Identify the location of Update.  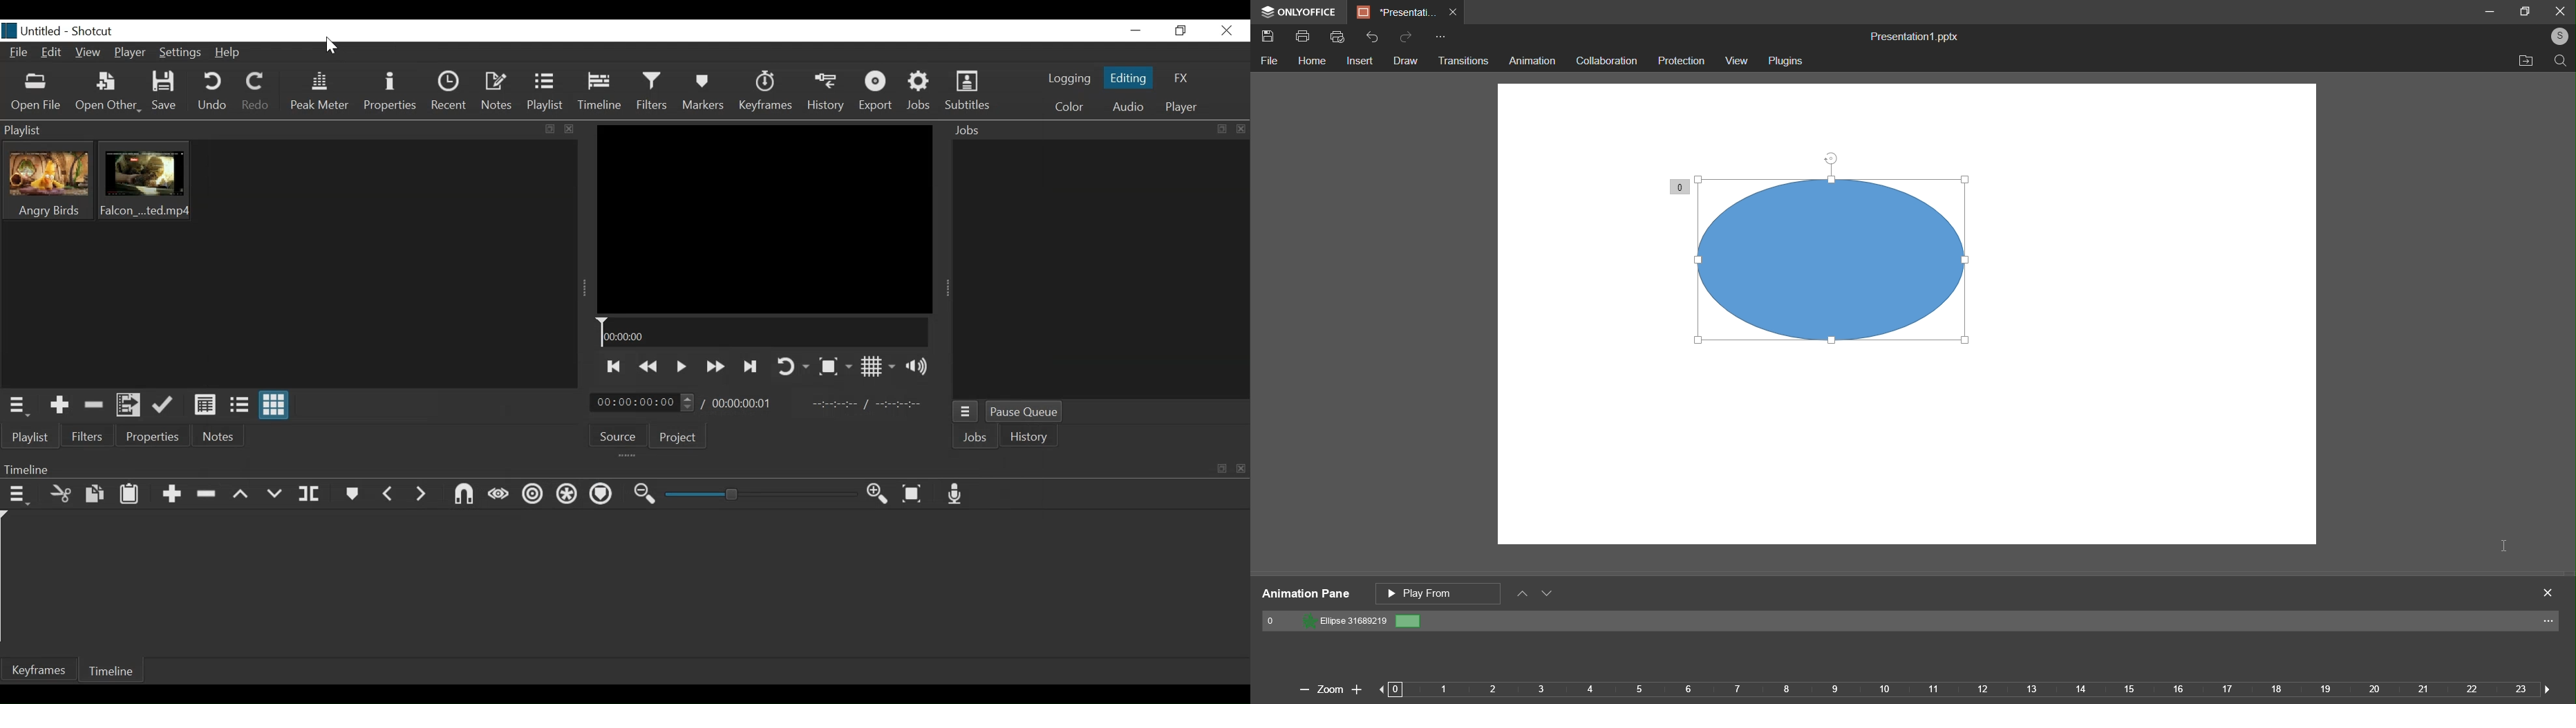
(165, 405).